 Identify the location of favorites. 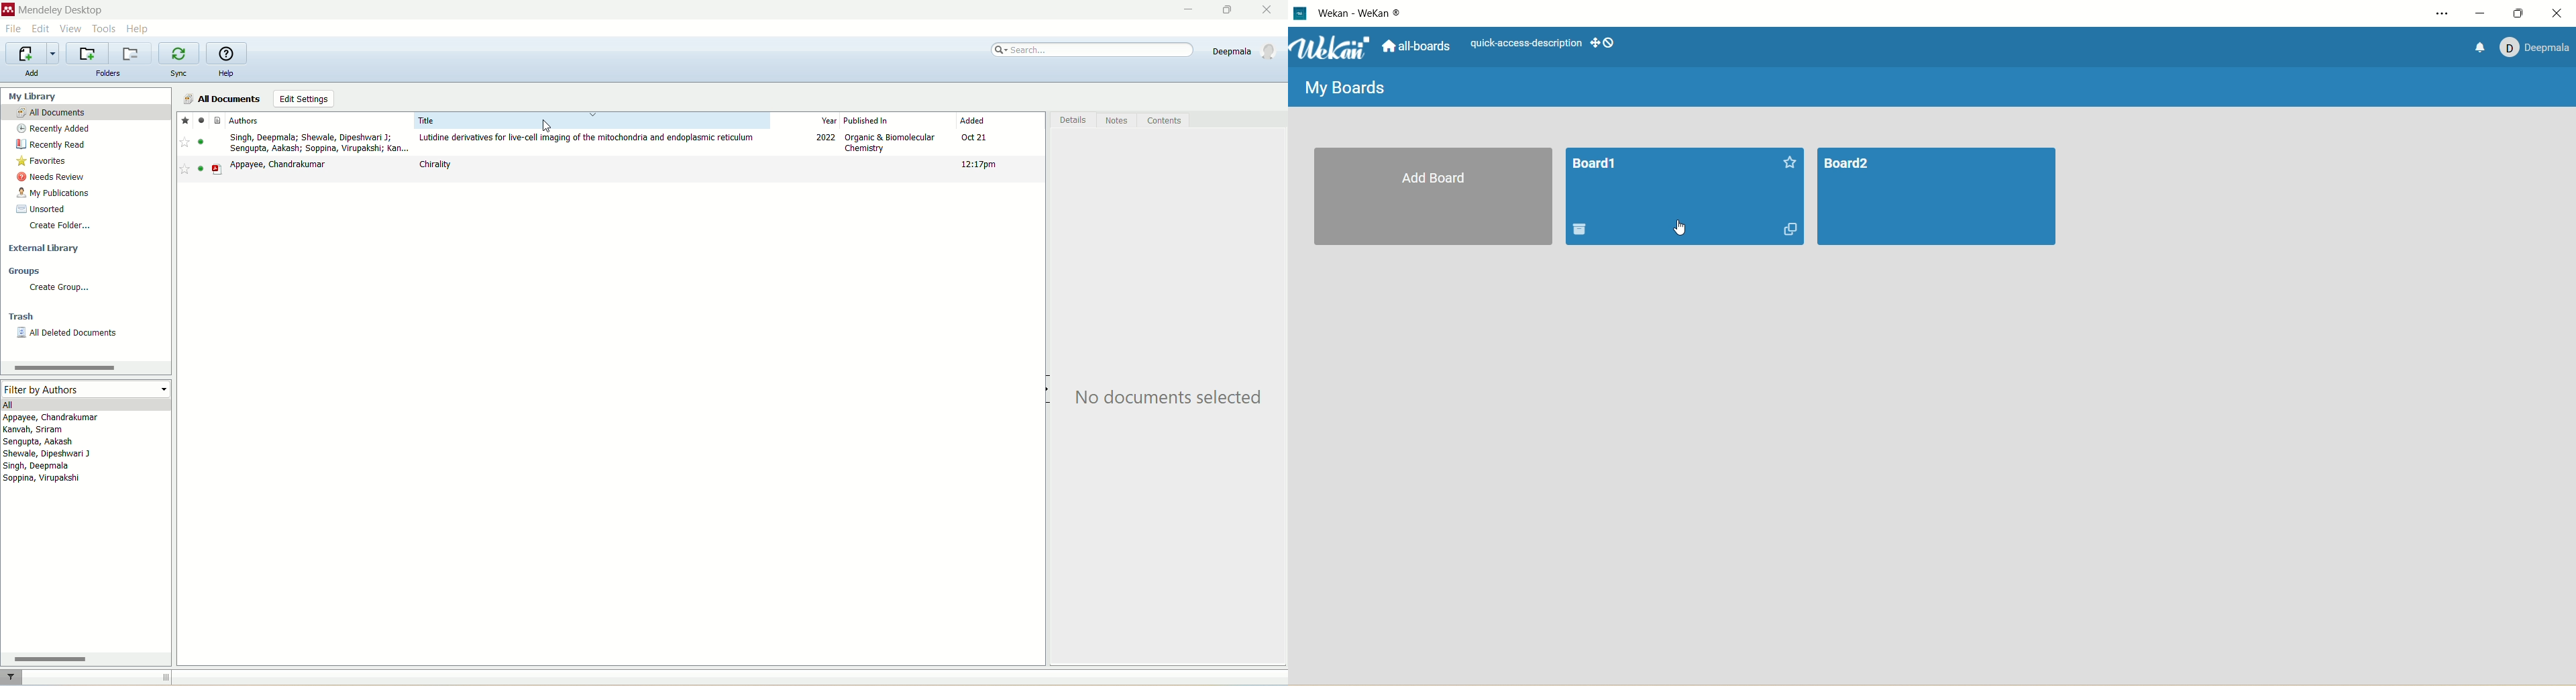
(46, 162).